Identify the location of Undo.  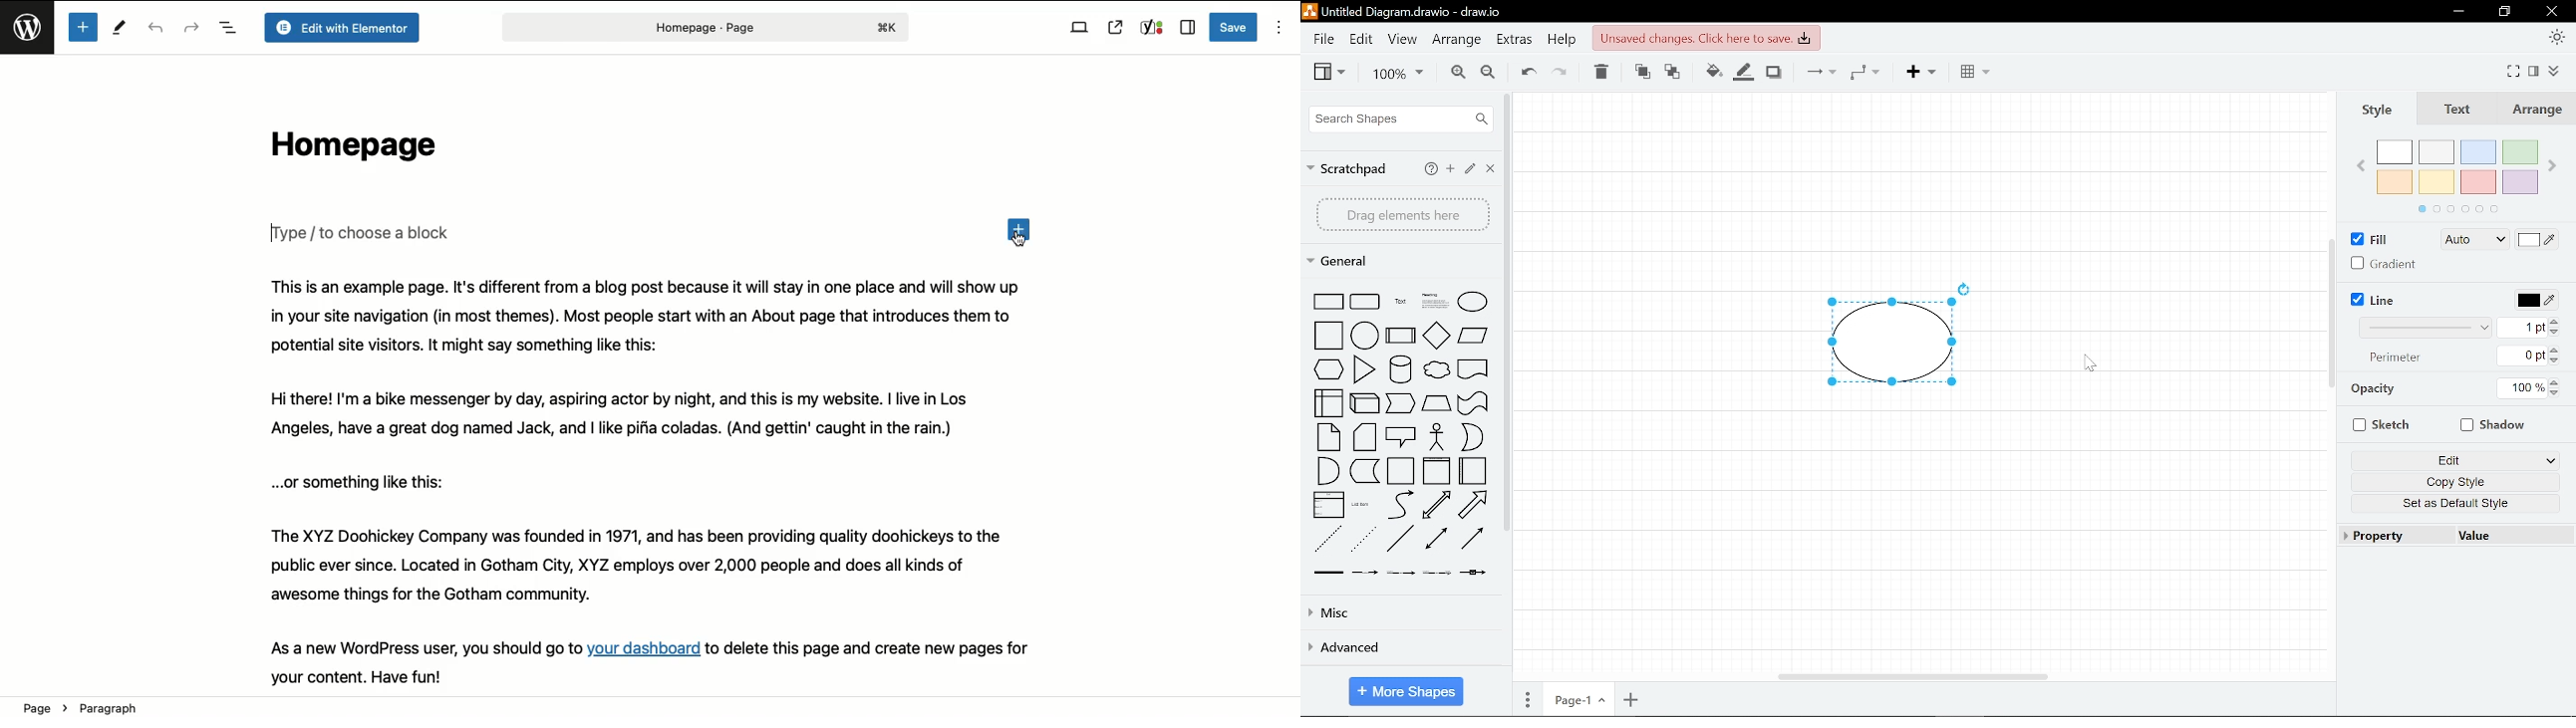
(158, 29).